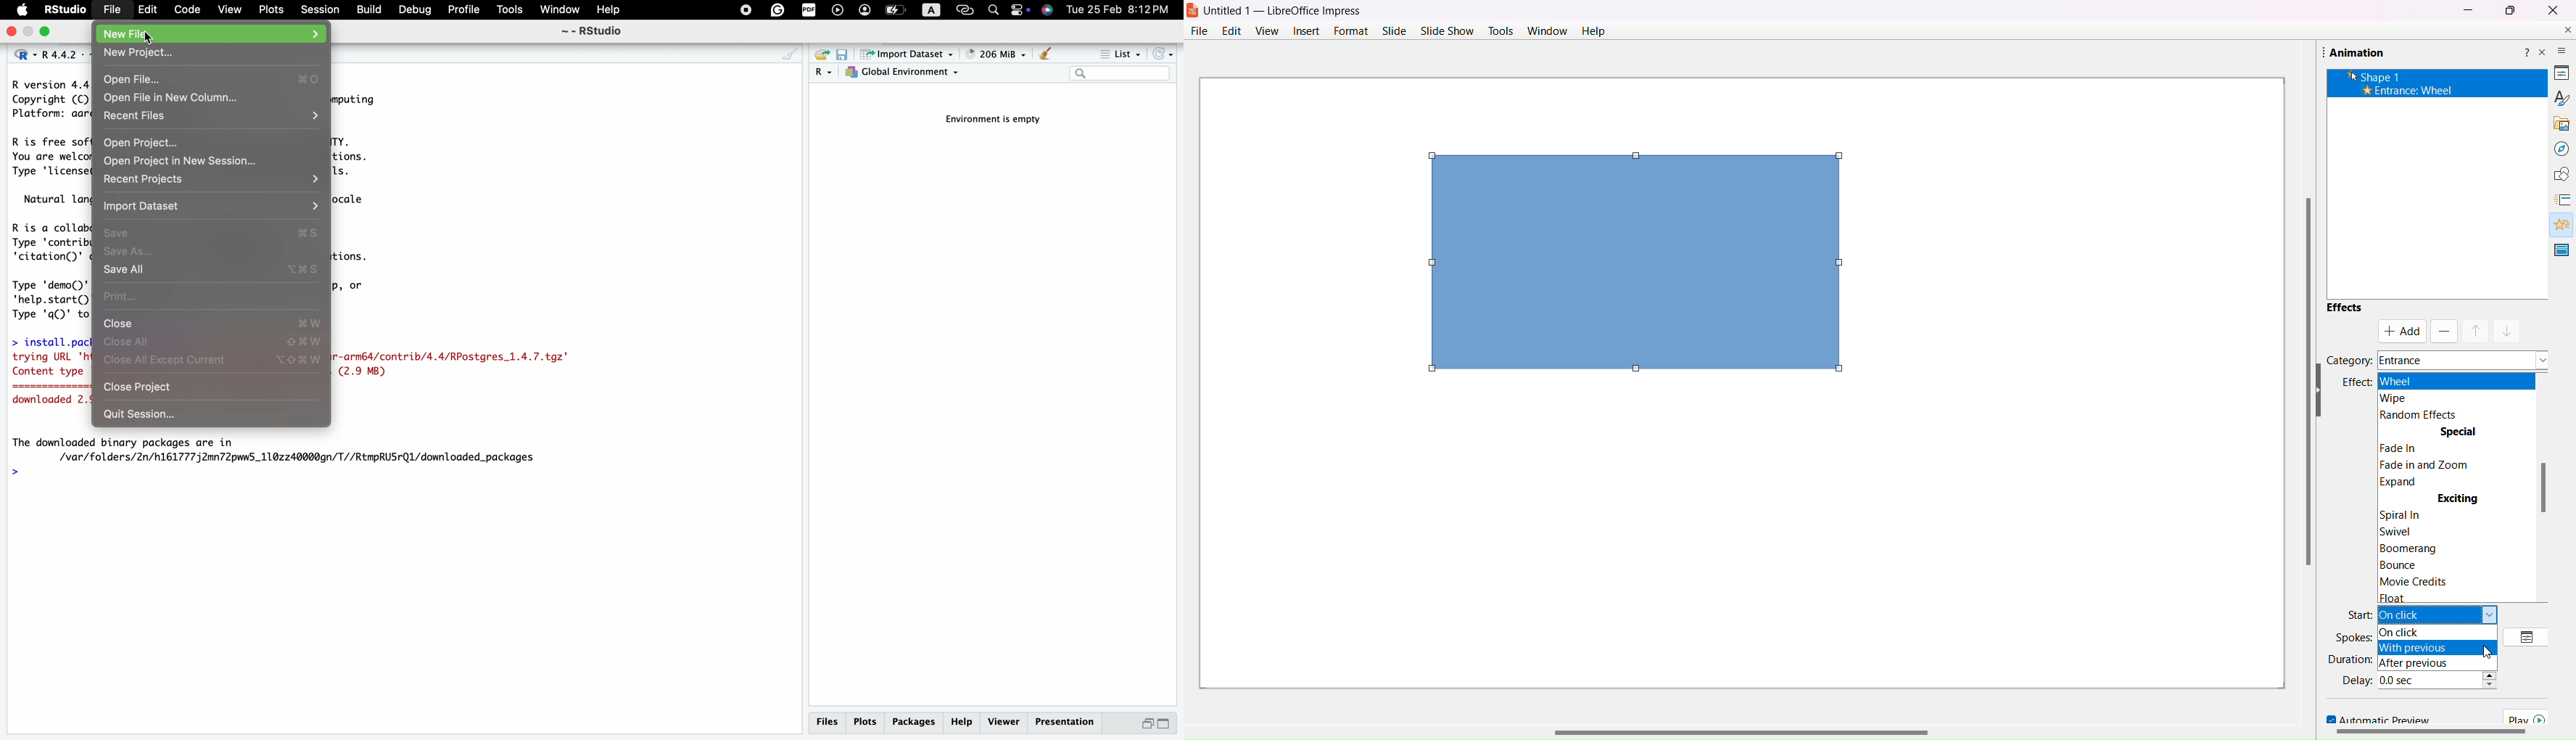 The image size is (2576, 756). I want to click on On click, so click(2438, 633).